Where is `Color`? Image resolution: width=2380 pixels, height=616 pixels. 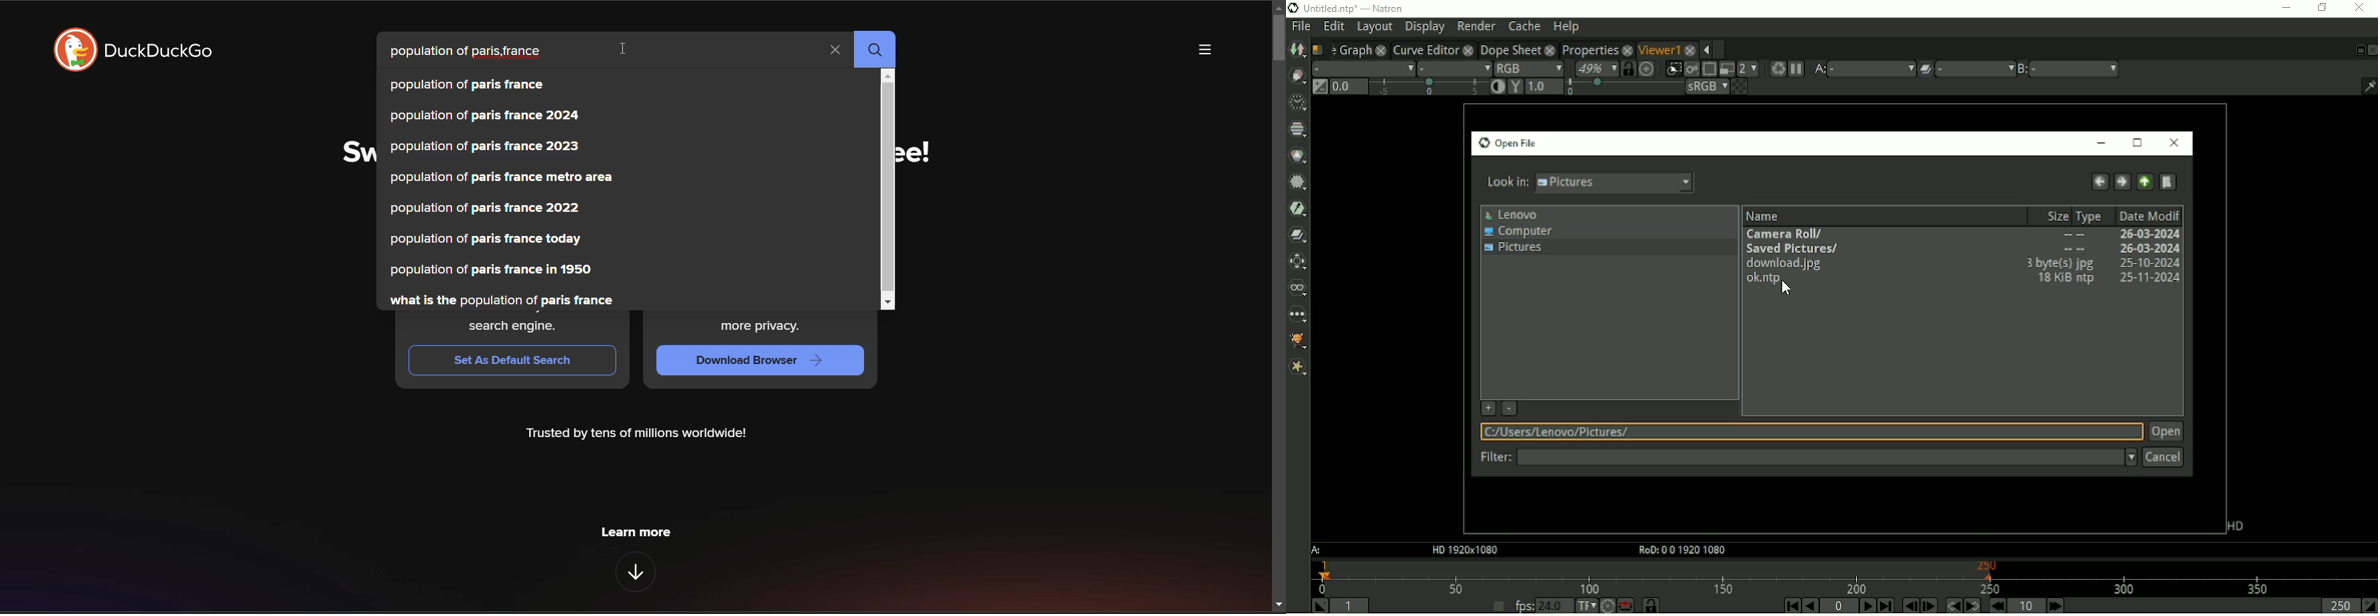 Color is located at coordinates (1298, 155).